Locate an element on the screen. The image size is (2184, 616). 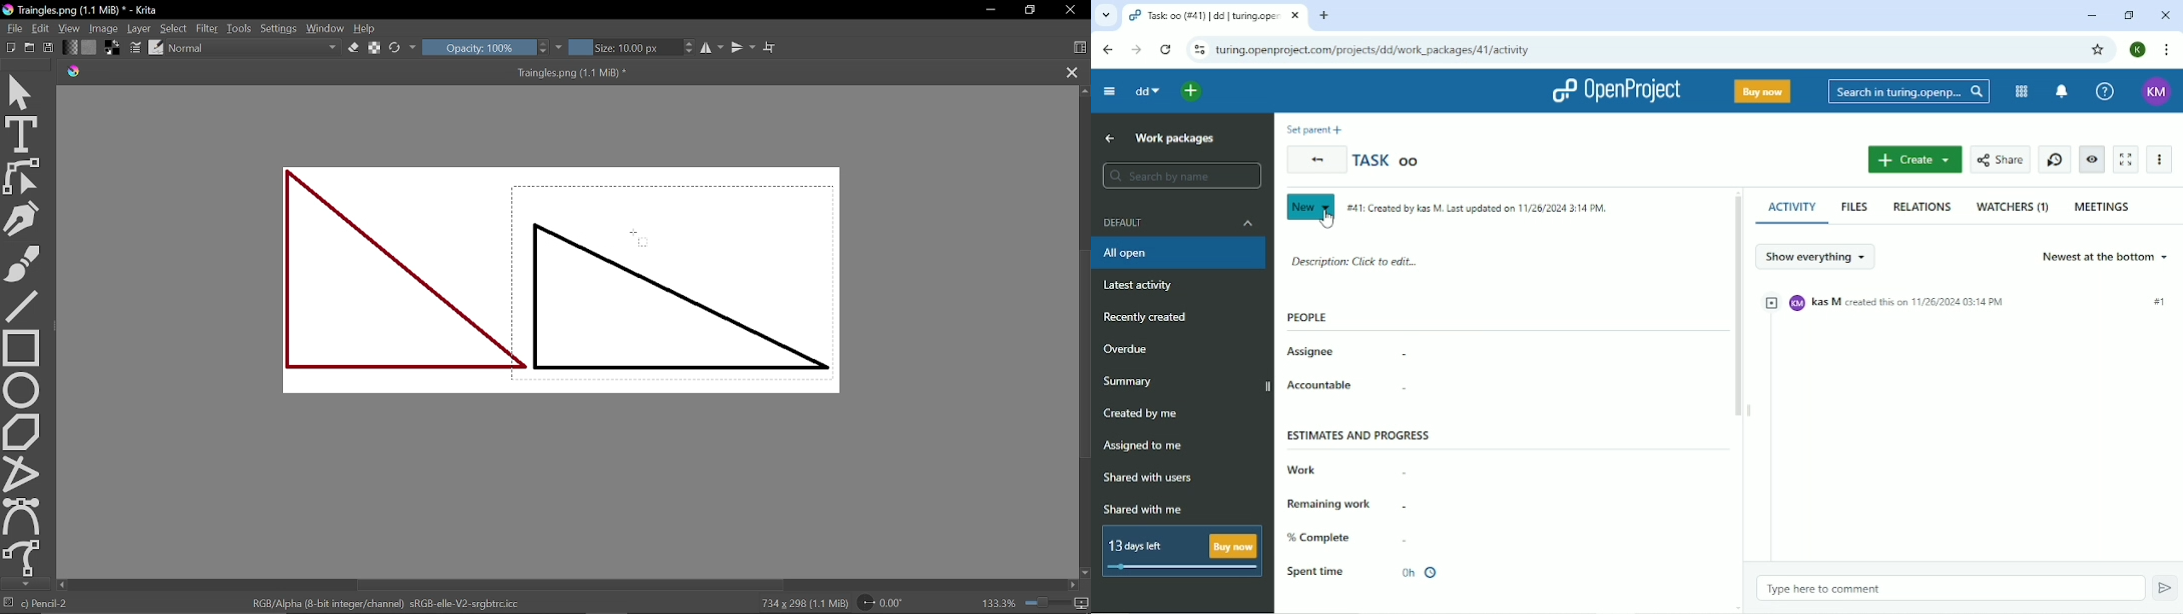
Search by name is located at coordinates (1182, 175).